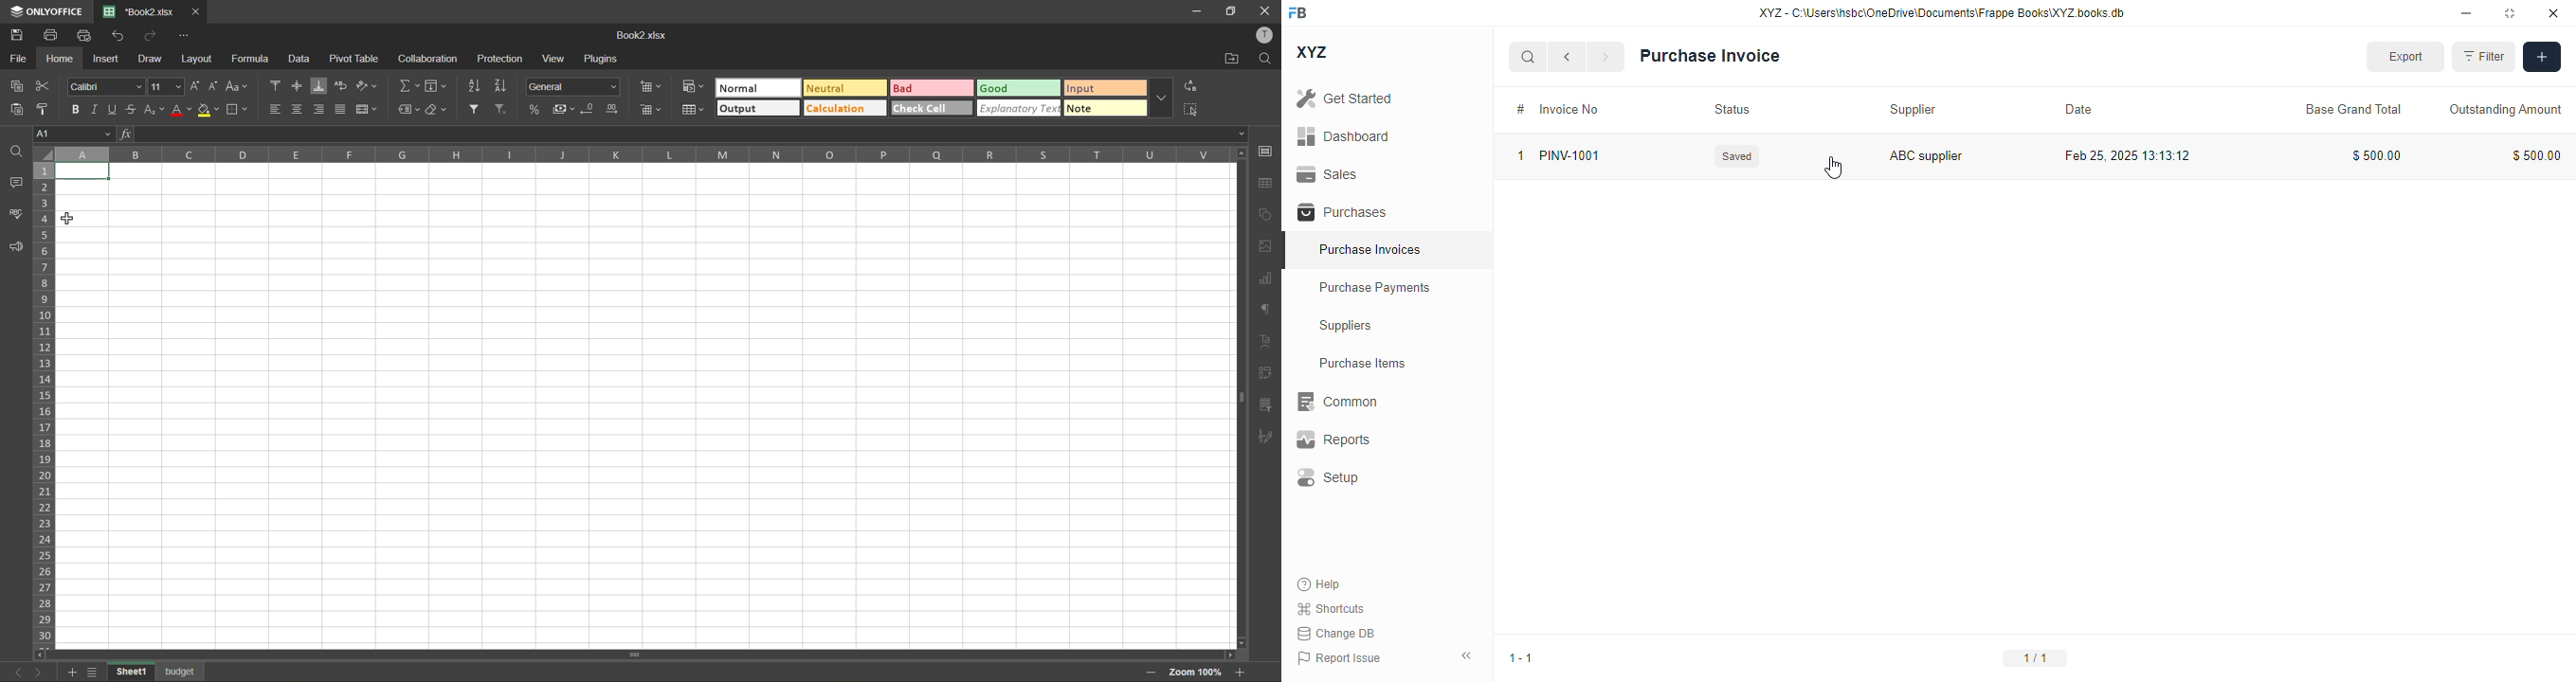 Image resolution: width=2576 pixels, height=700 pixels. What do you see at coordinates (759, 87) in the screenshot?
I see `normal` at bounding box center [759, 87].